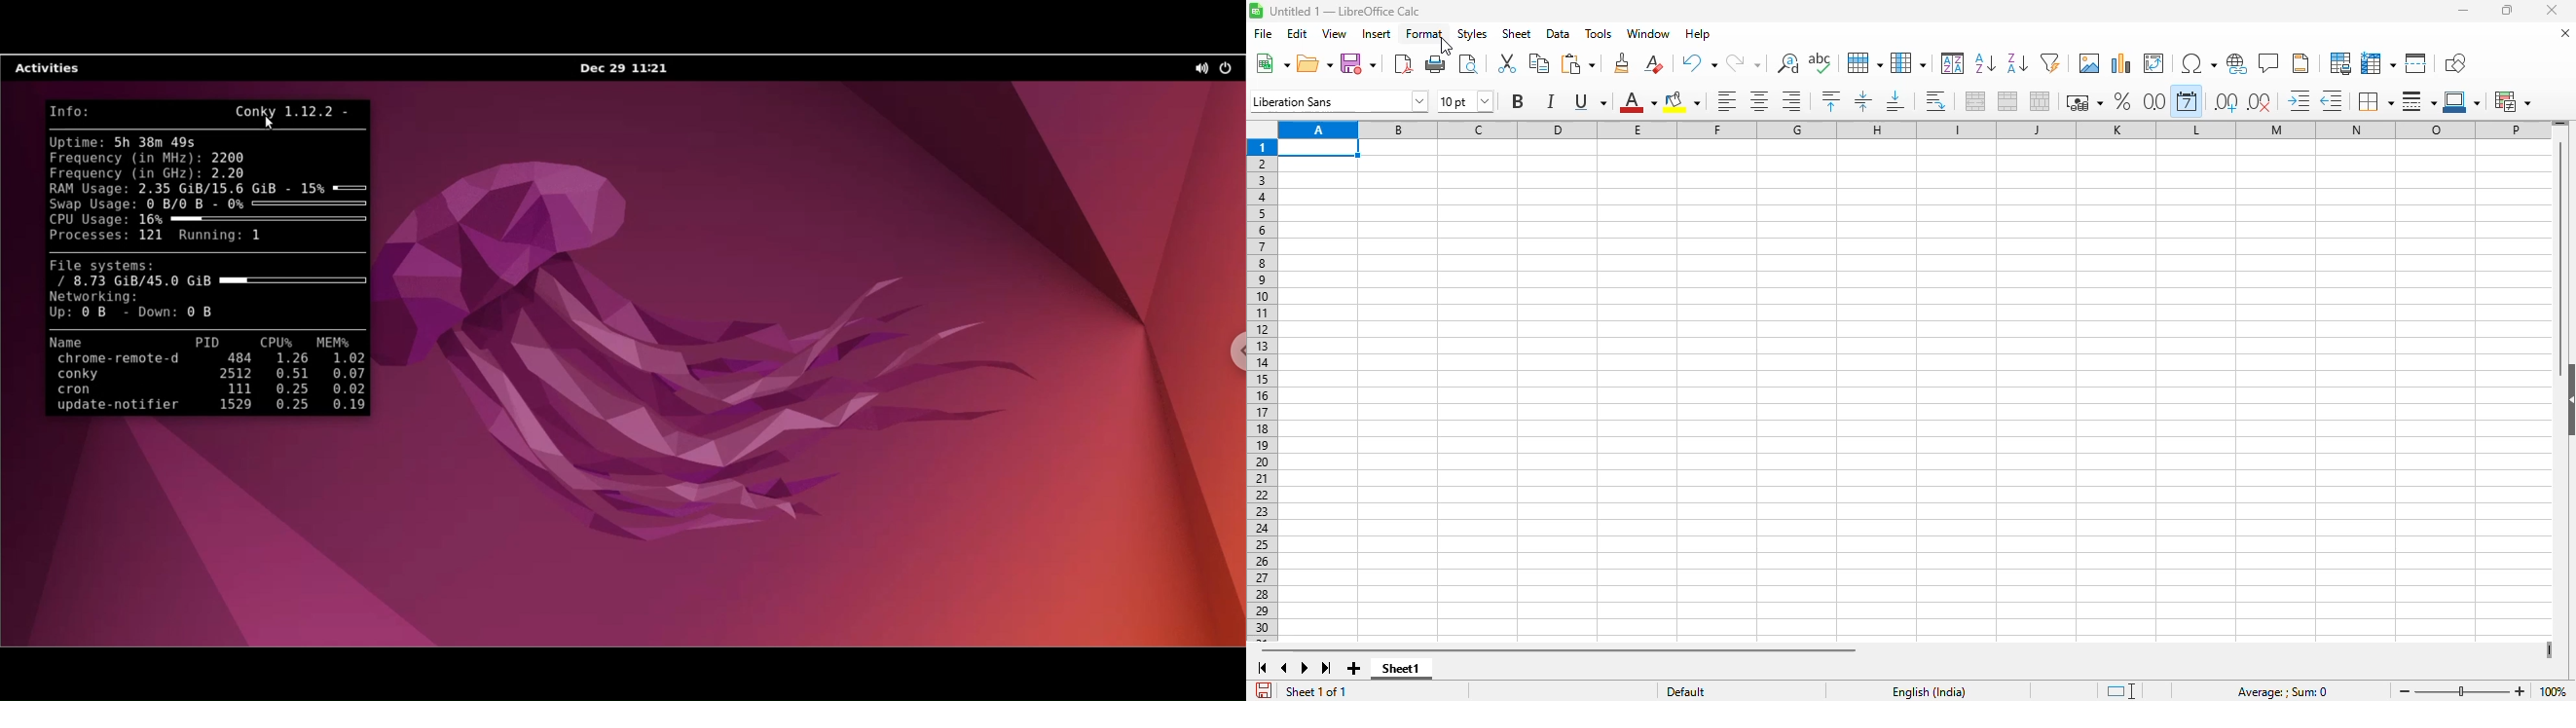 This screenshot has width=2576, height=728. I want to click on bold, so click(1518, 100).